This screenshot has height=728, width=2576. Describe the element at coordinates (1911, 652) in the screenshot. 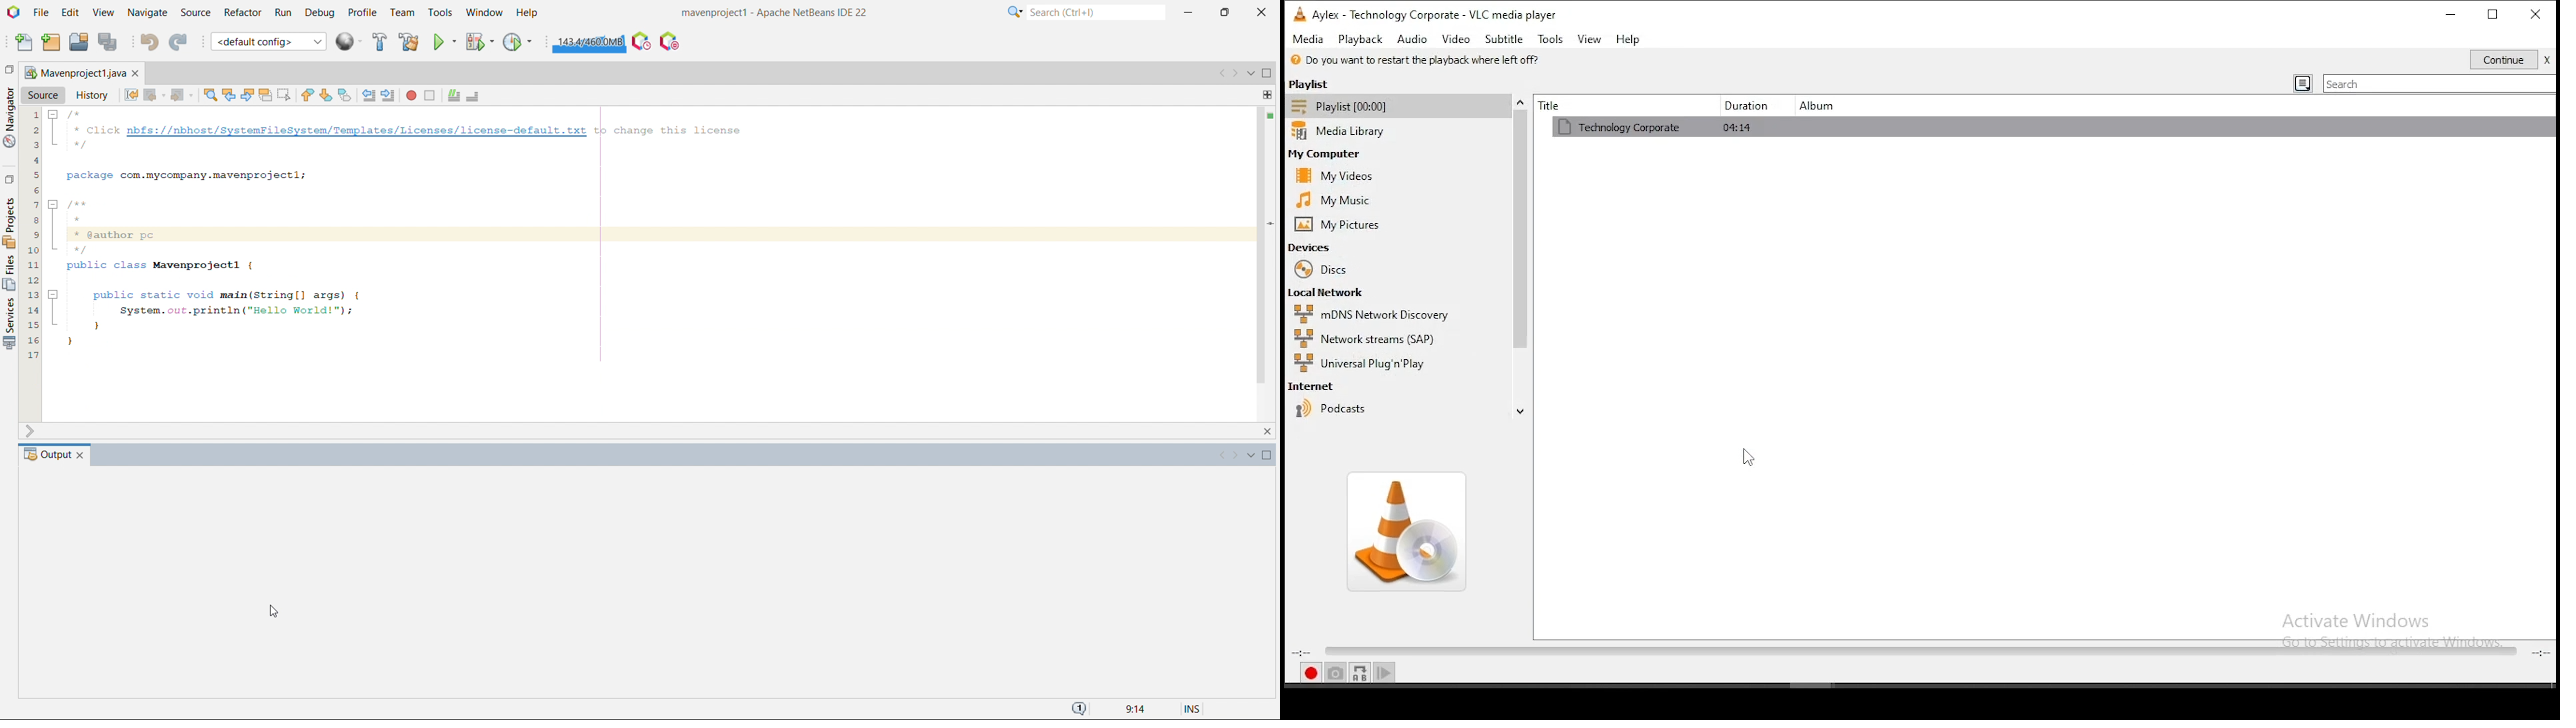

I see `seek bar` at that location.